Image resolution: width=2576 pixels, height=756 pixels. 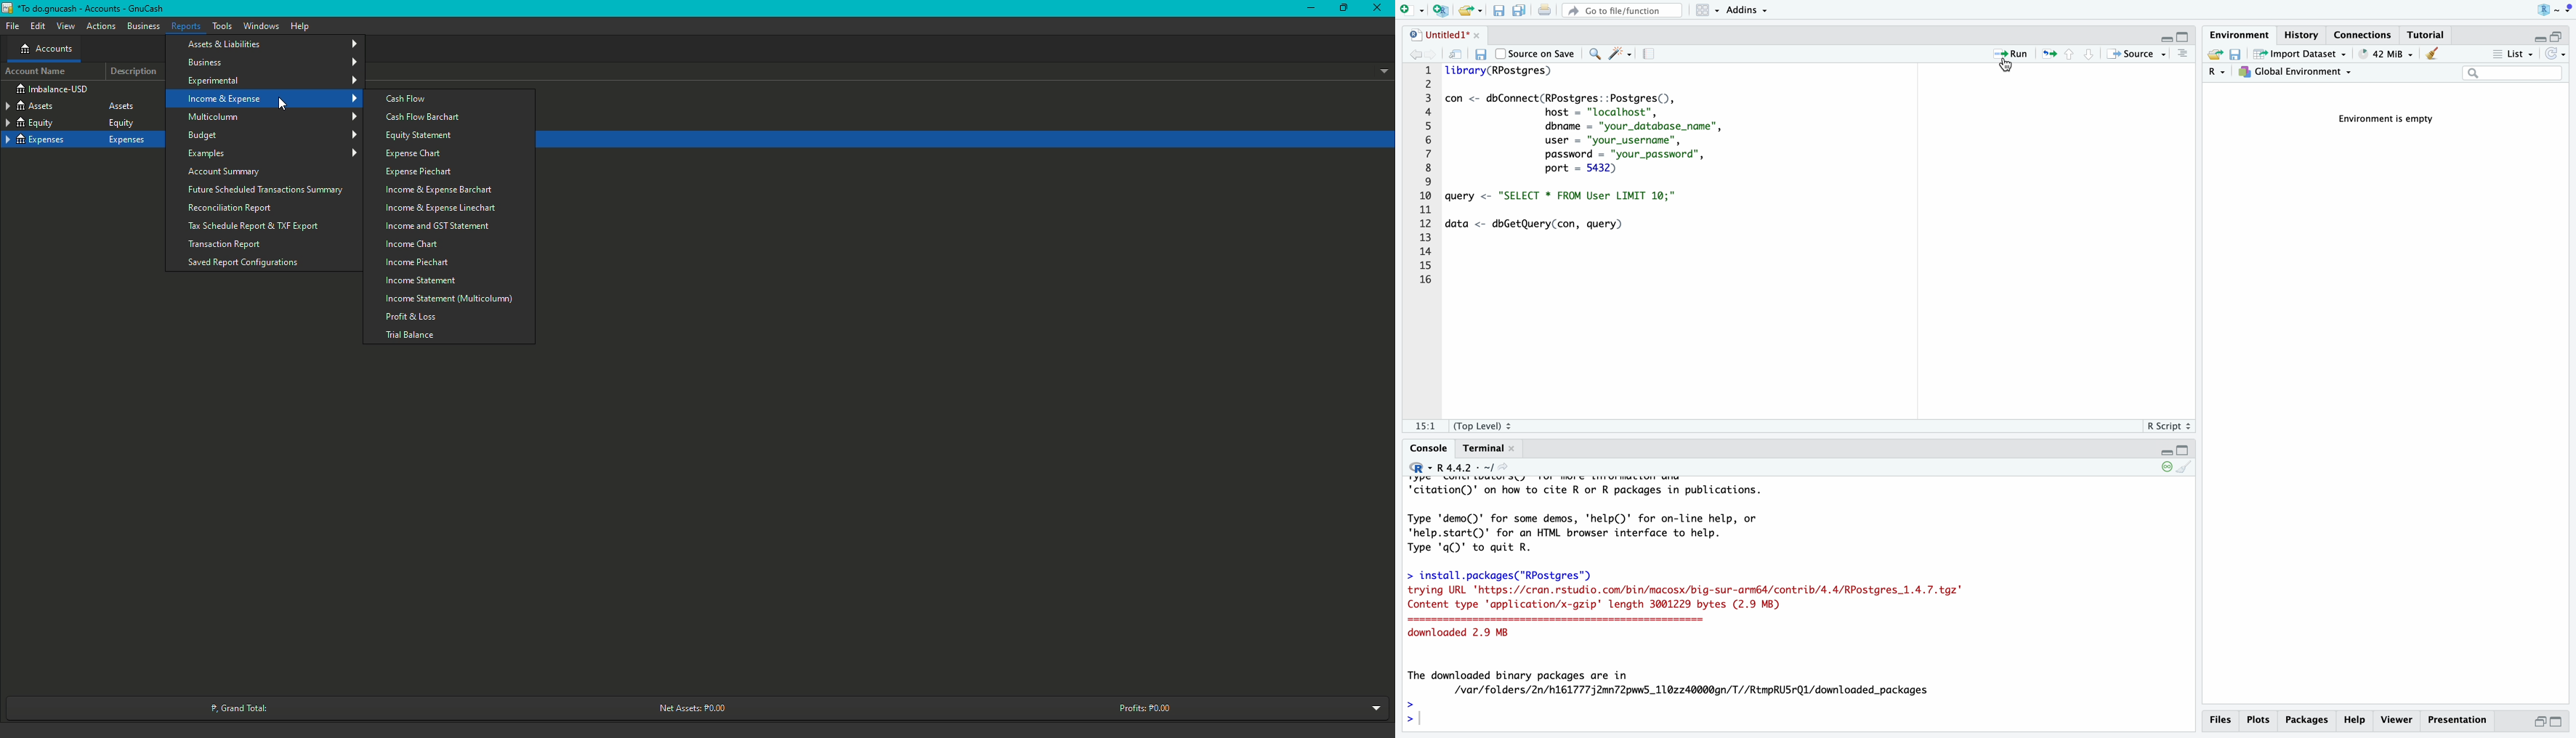 What do you see at coordinates (2163, 469) in the screenshot?
I see `keep console live` at bounding box center [2163, 469].